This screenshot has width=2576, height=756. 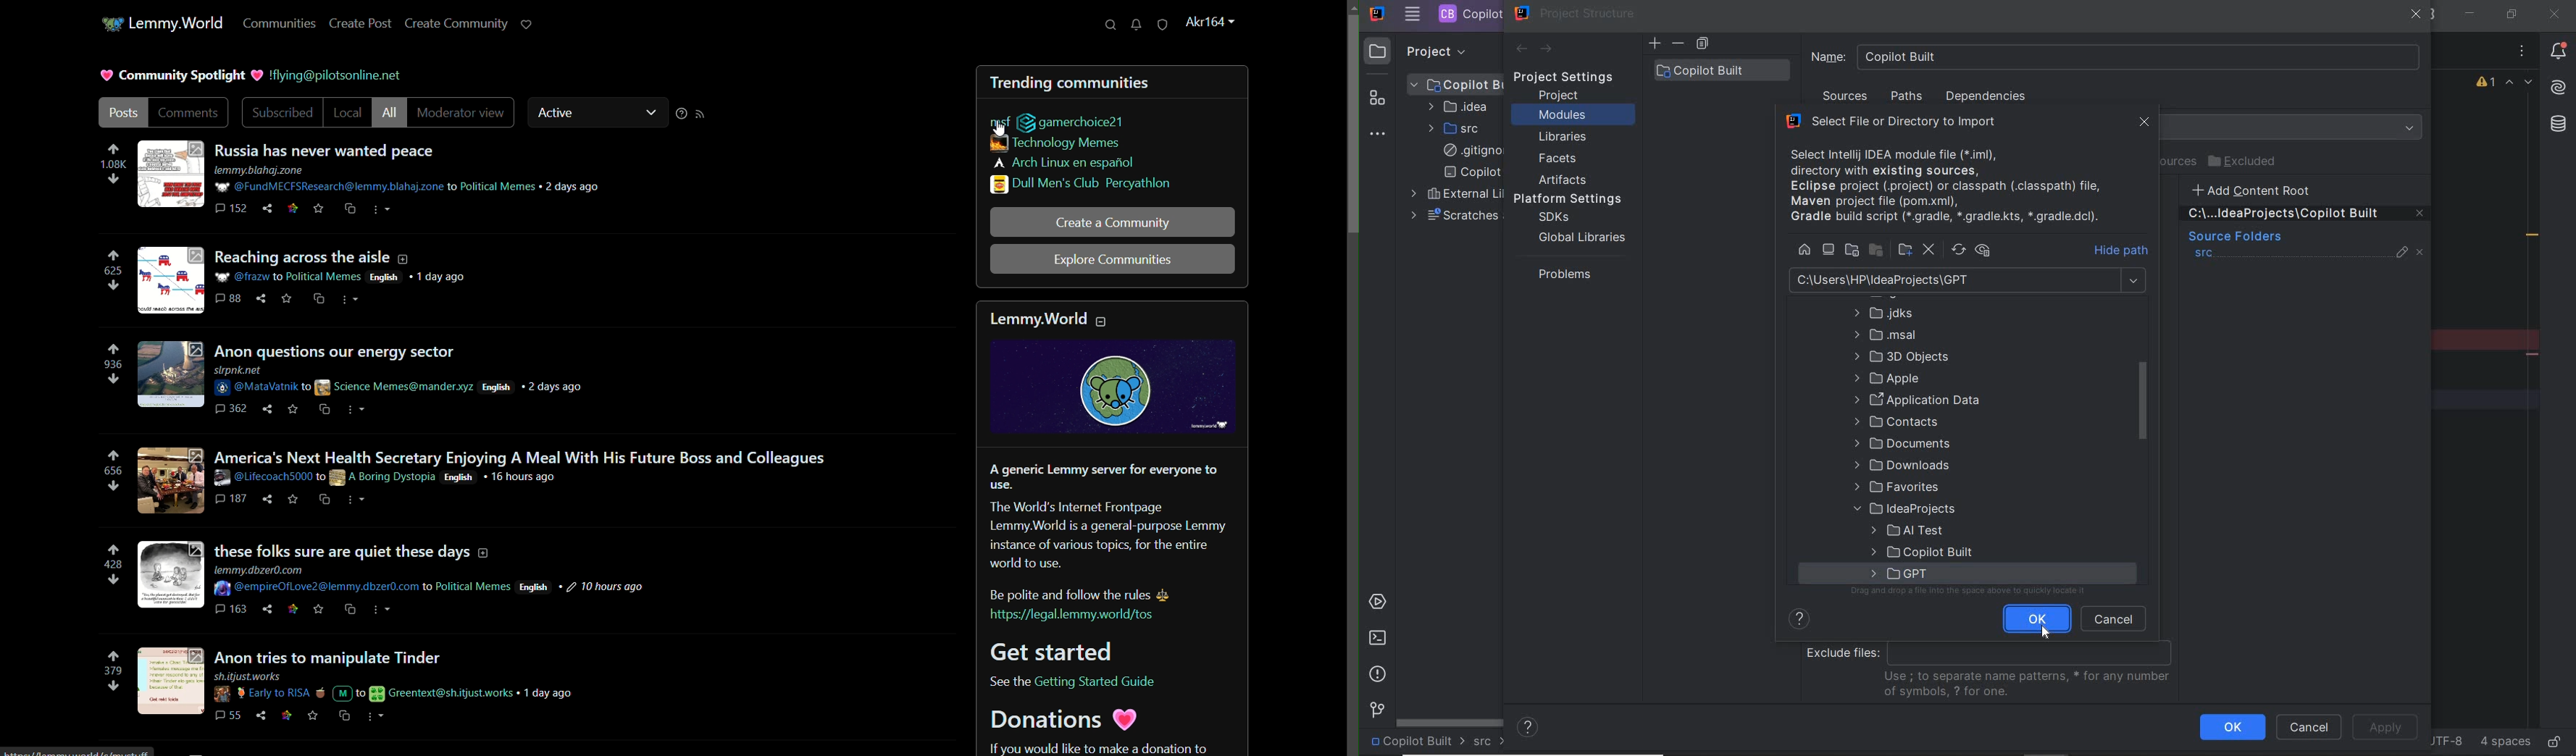 I want to click on post details, so click(x=406, y=379).